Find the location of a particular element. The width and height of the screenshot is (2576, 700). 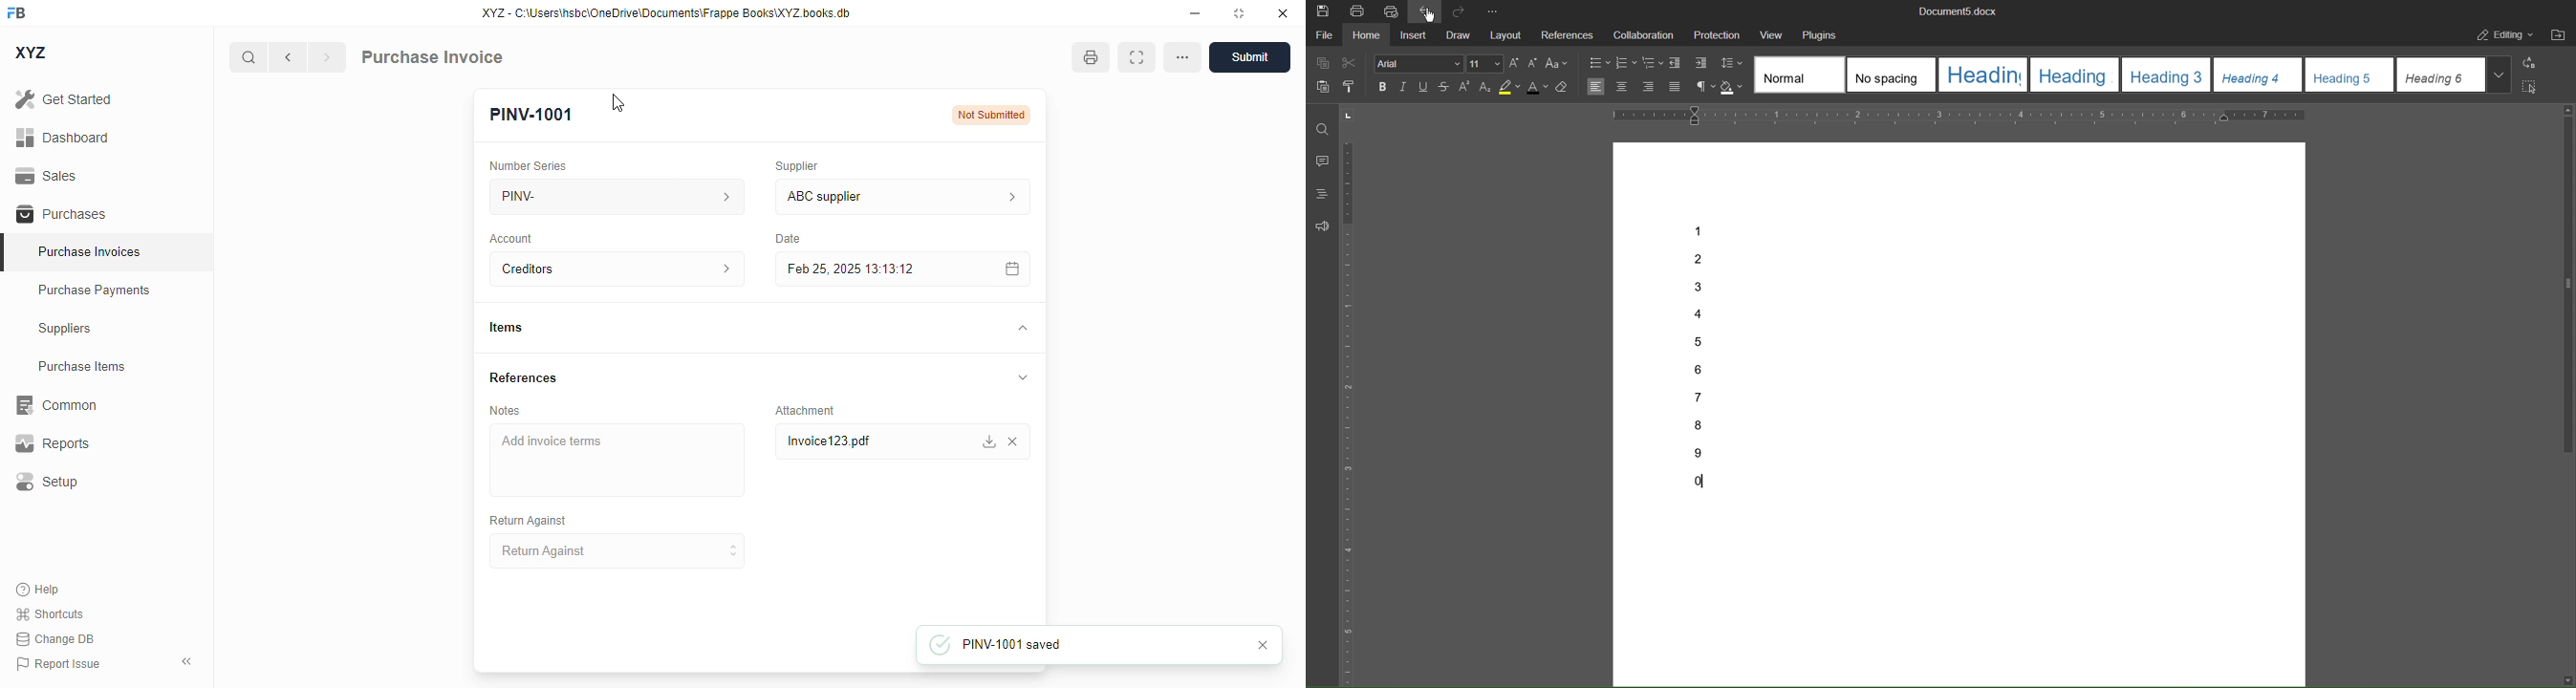

suppliers is located at coordinates (66, 329).